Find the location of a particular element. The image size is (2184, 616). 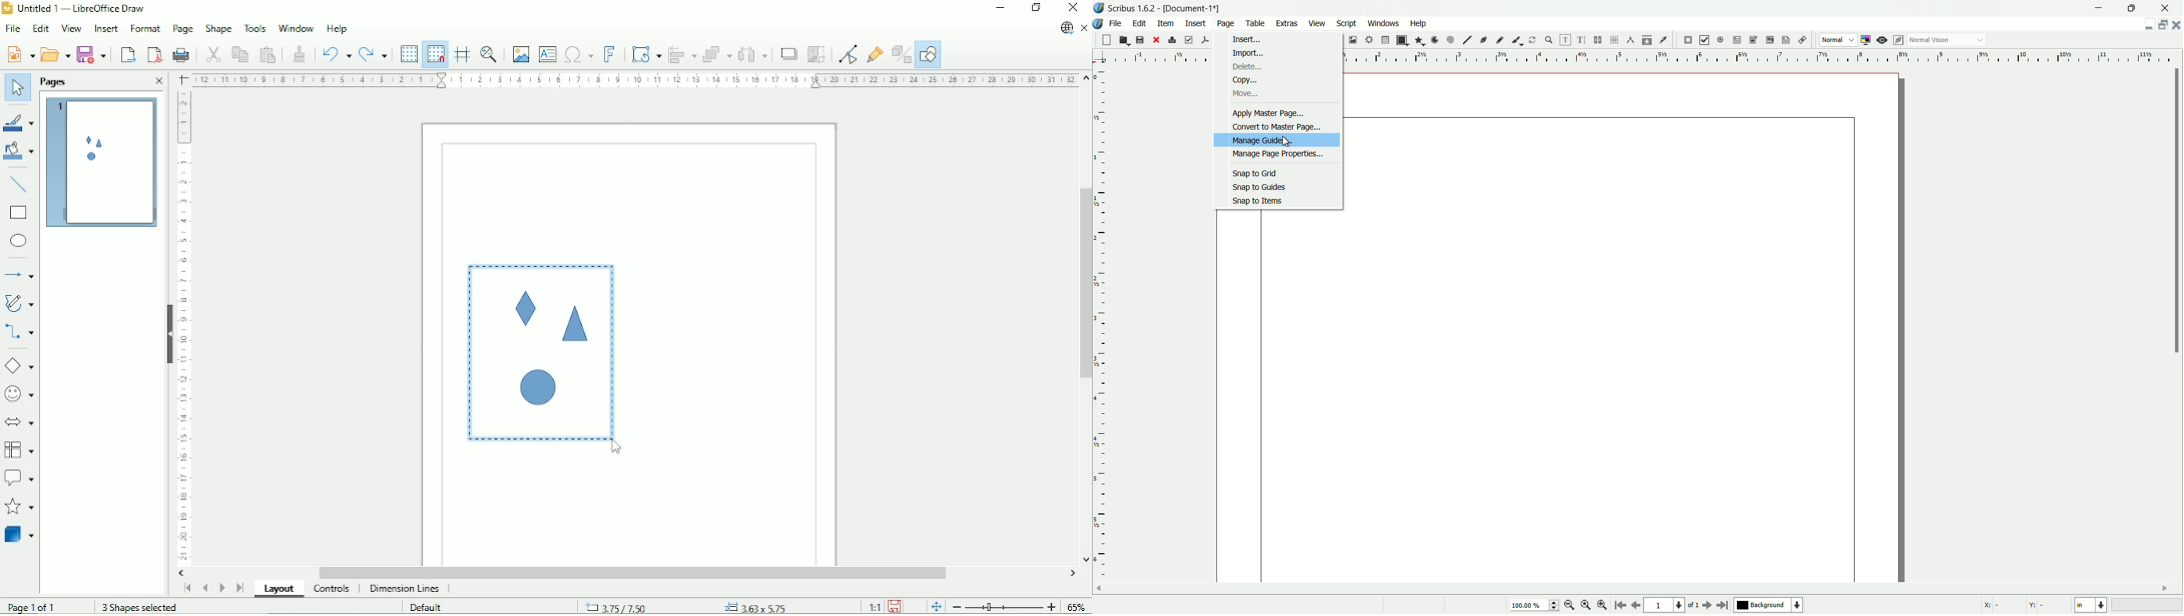

move is located at coordinates (1244, 94).